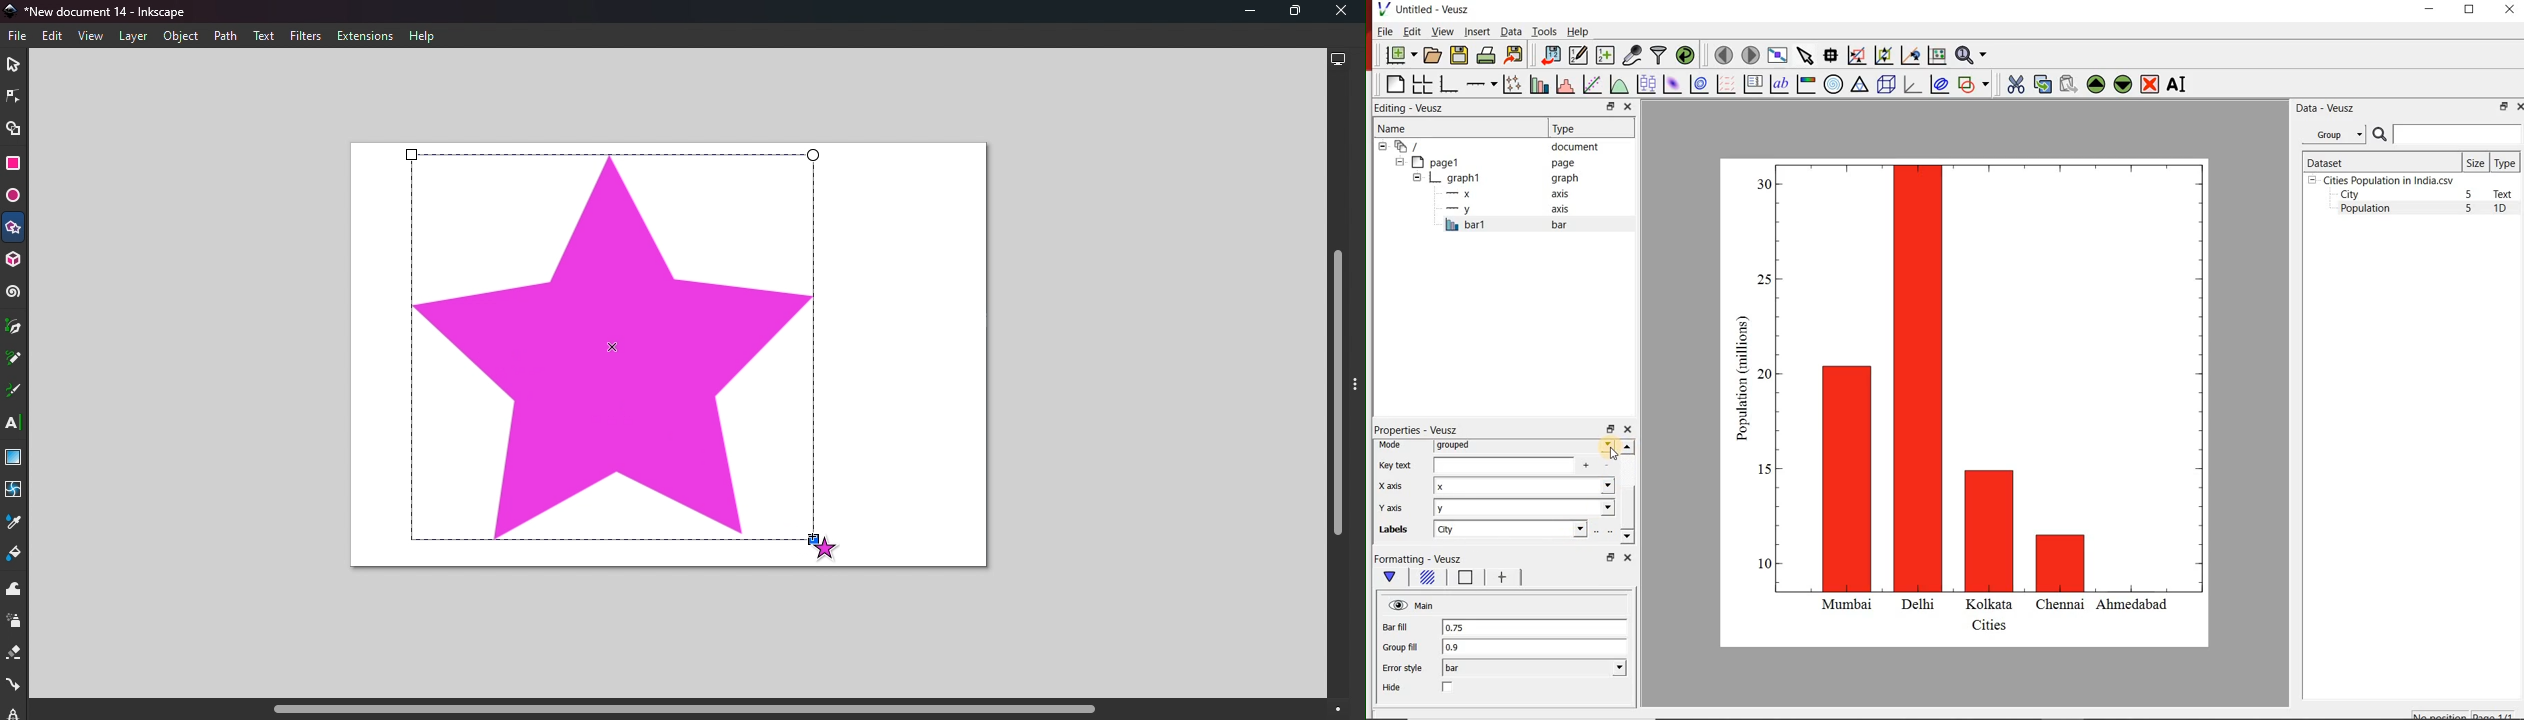 This screenshot has height=728, width=2548. What do you see at coordinates (90, 35) in the screenshot?
I see `View` at bounding box center [90, 35].